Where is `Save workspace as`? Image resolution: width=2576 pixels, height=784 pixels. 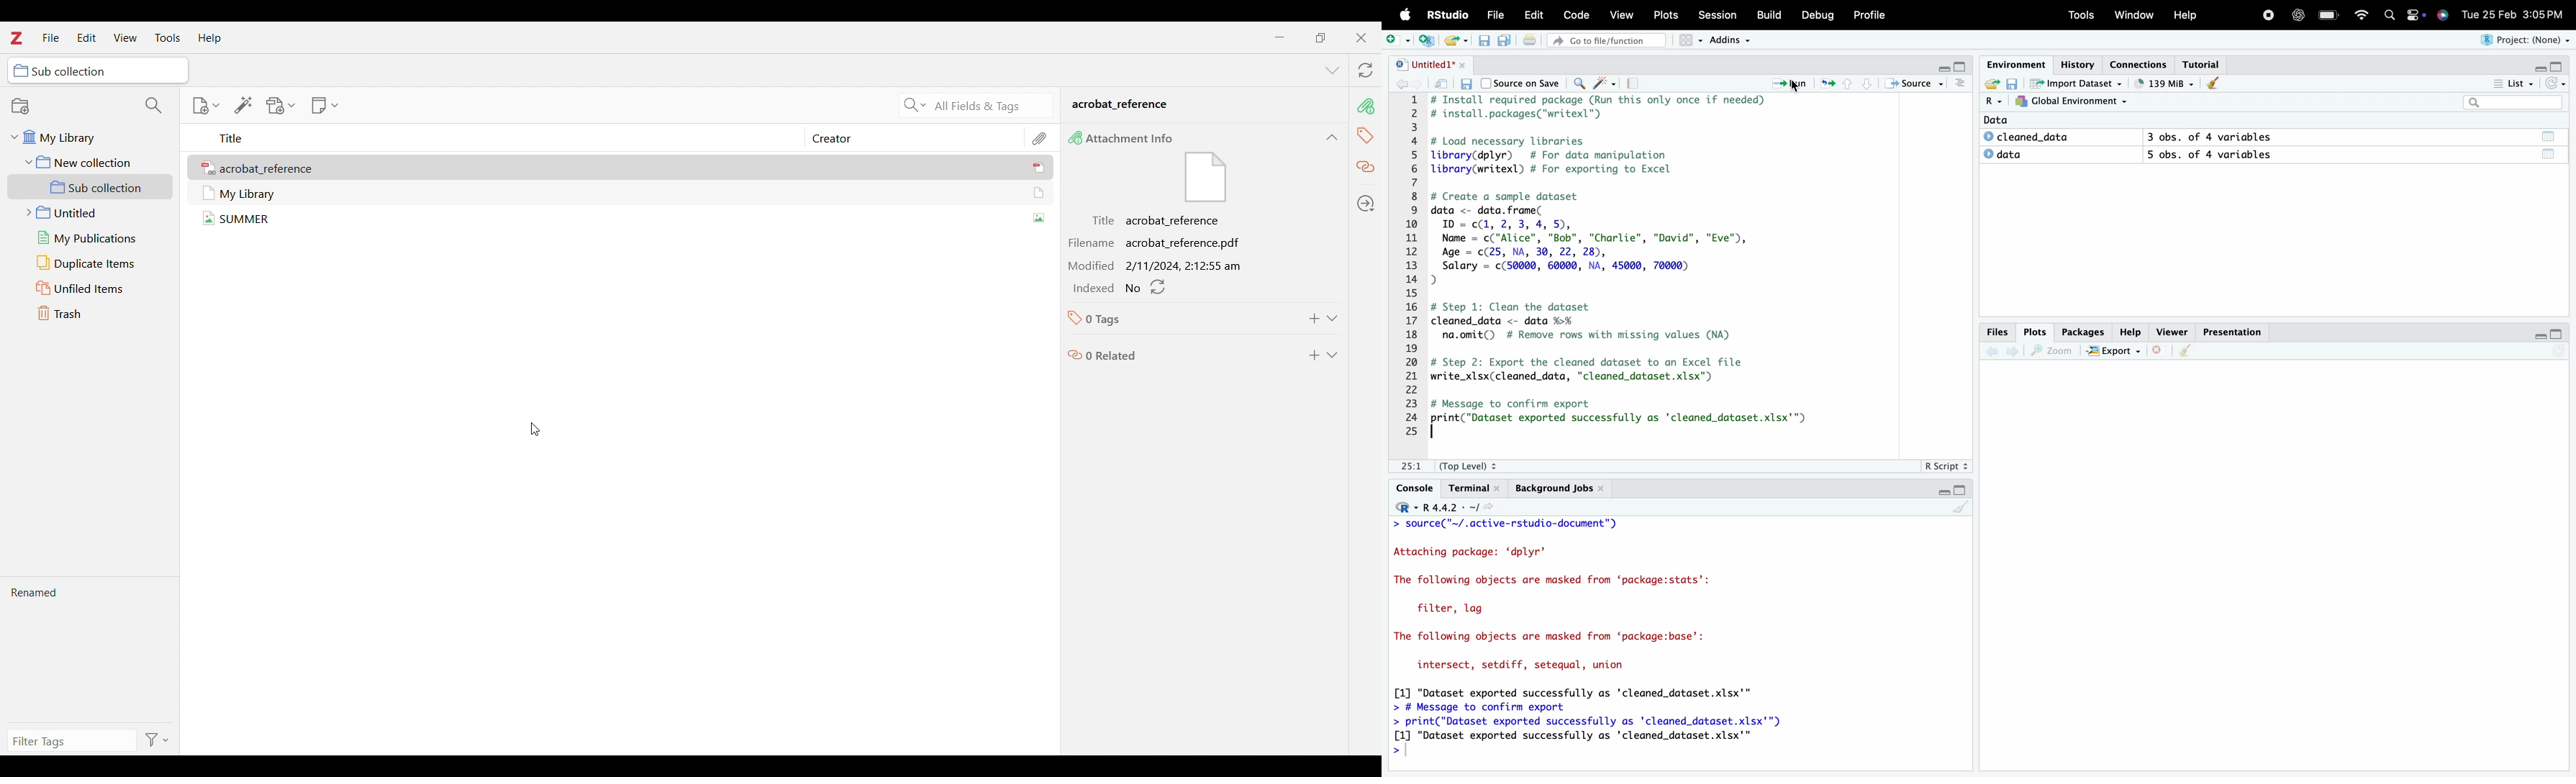 Save workspace as is located at coordinates (2015, 84).